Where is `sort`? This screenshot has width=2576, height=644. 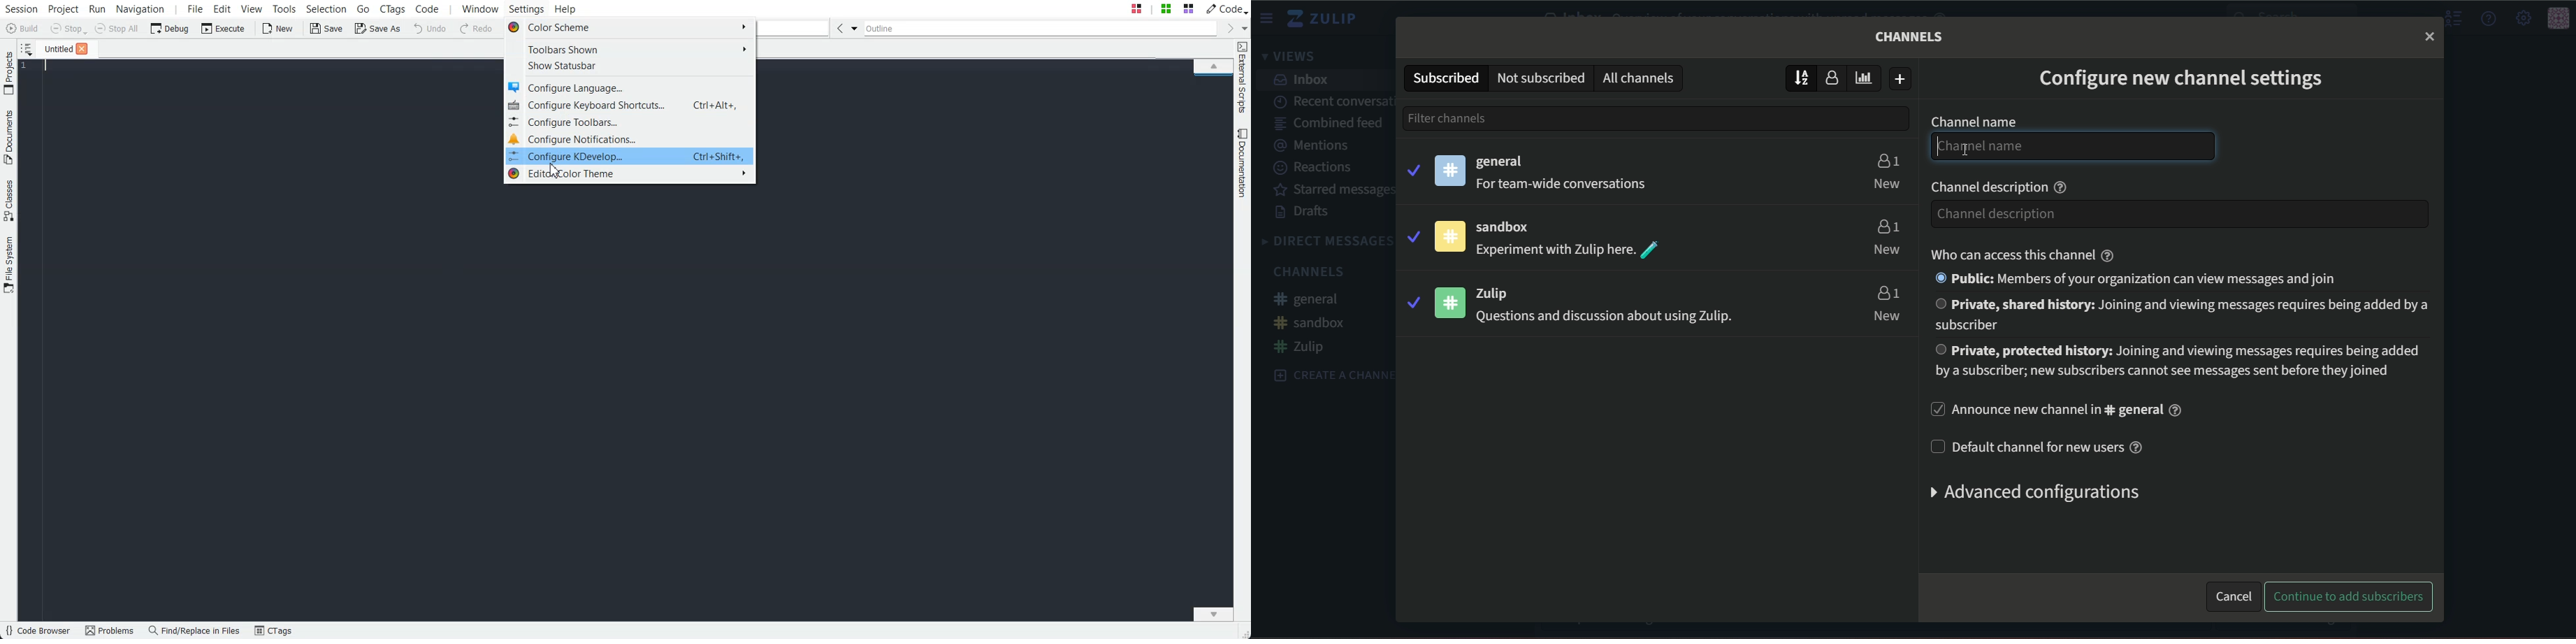
sort is located at coordinates (1802, 77).